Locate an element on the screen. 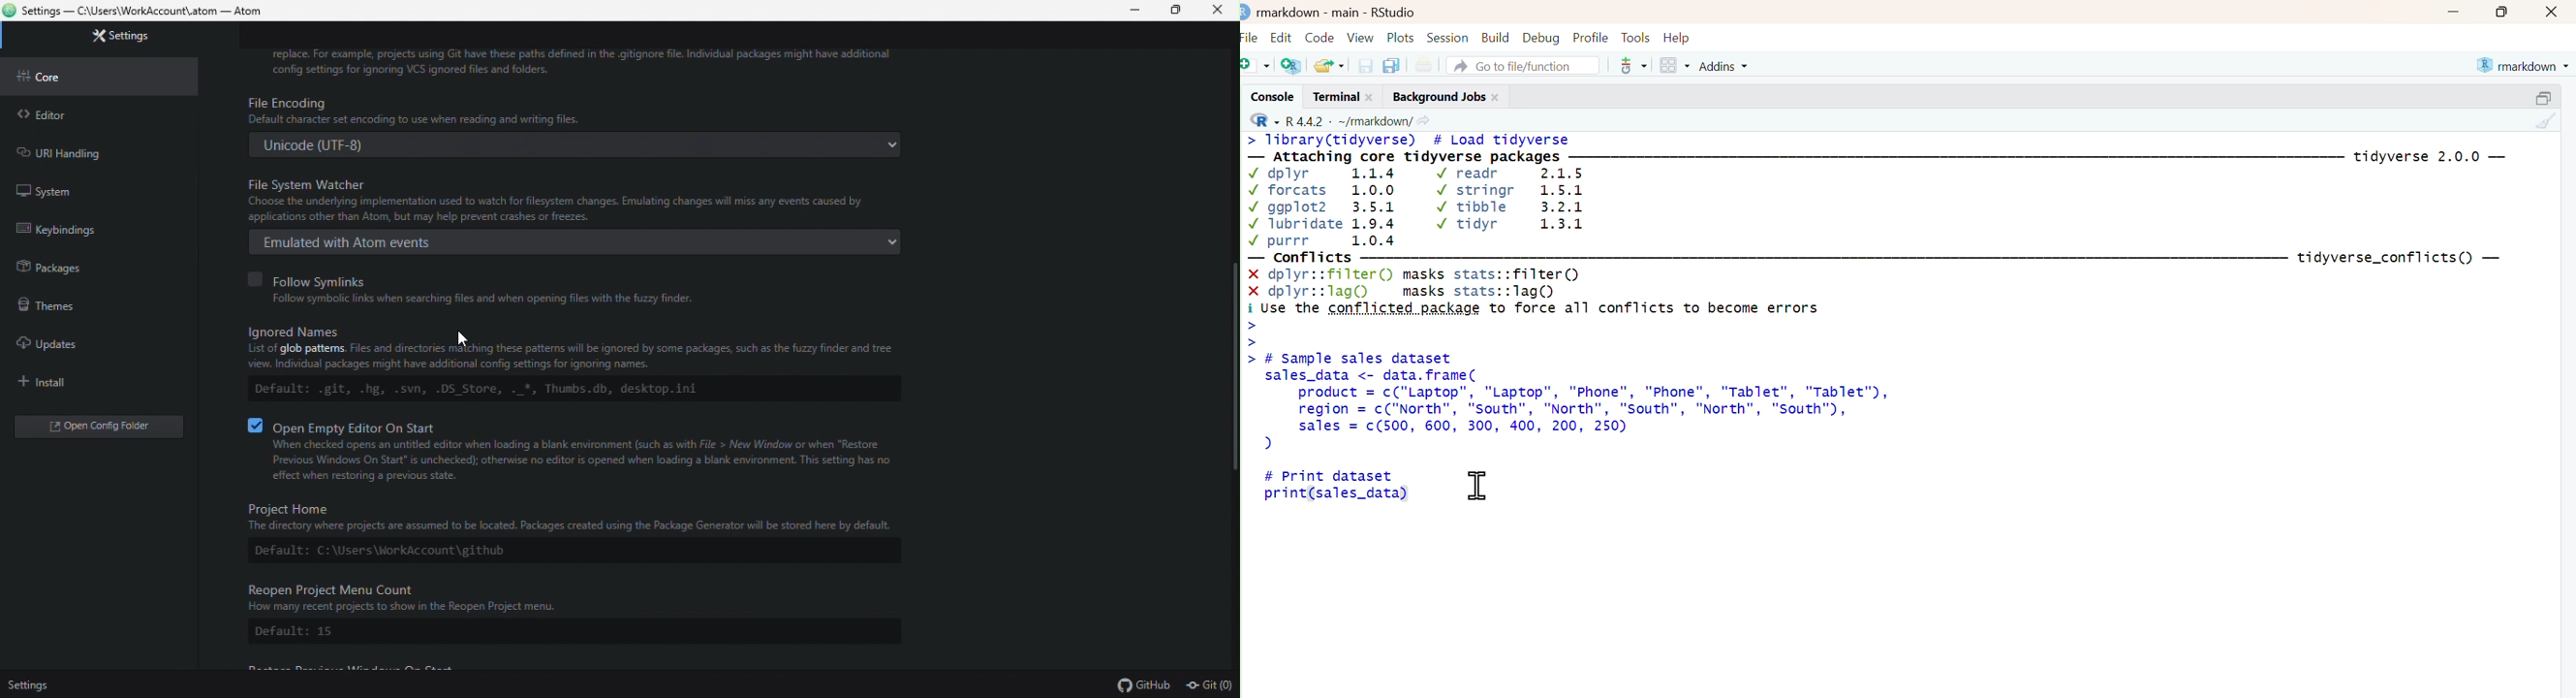  markdown - main - is located at coordinates (1309, 11).